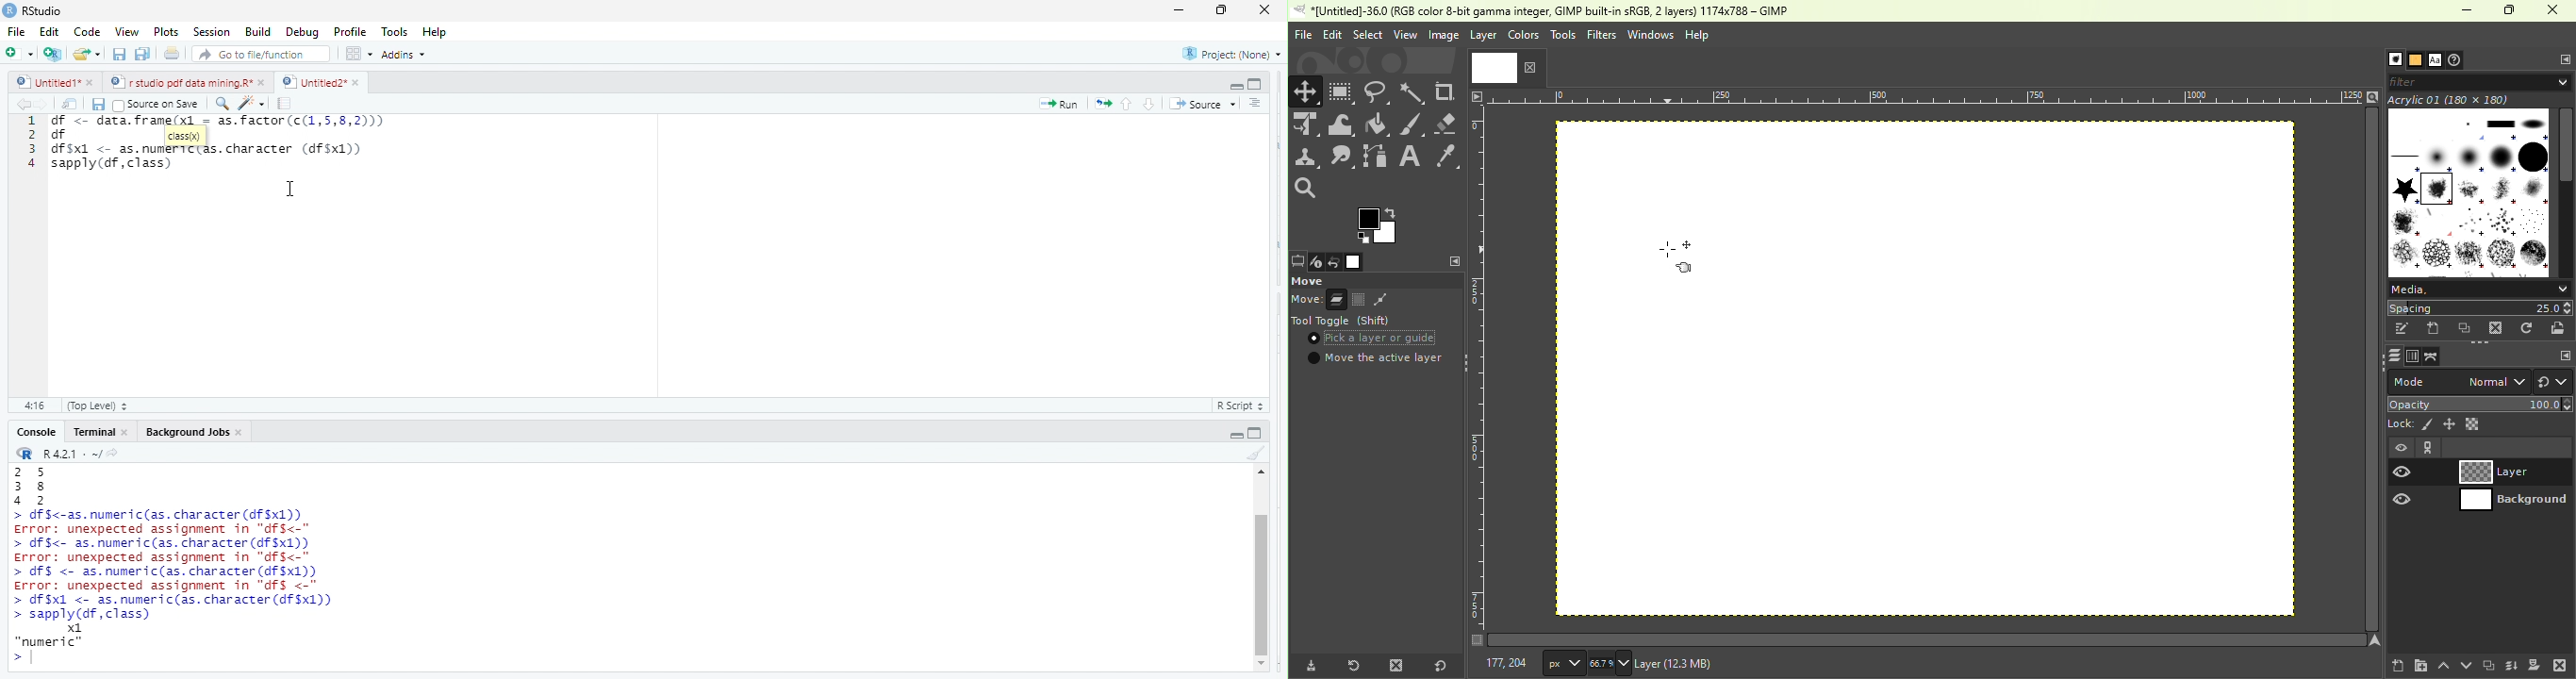 This screenshot has width=2576, height=700. I want to click on close, so click(127, 434).